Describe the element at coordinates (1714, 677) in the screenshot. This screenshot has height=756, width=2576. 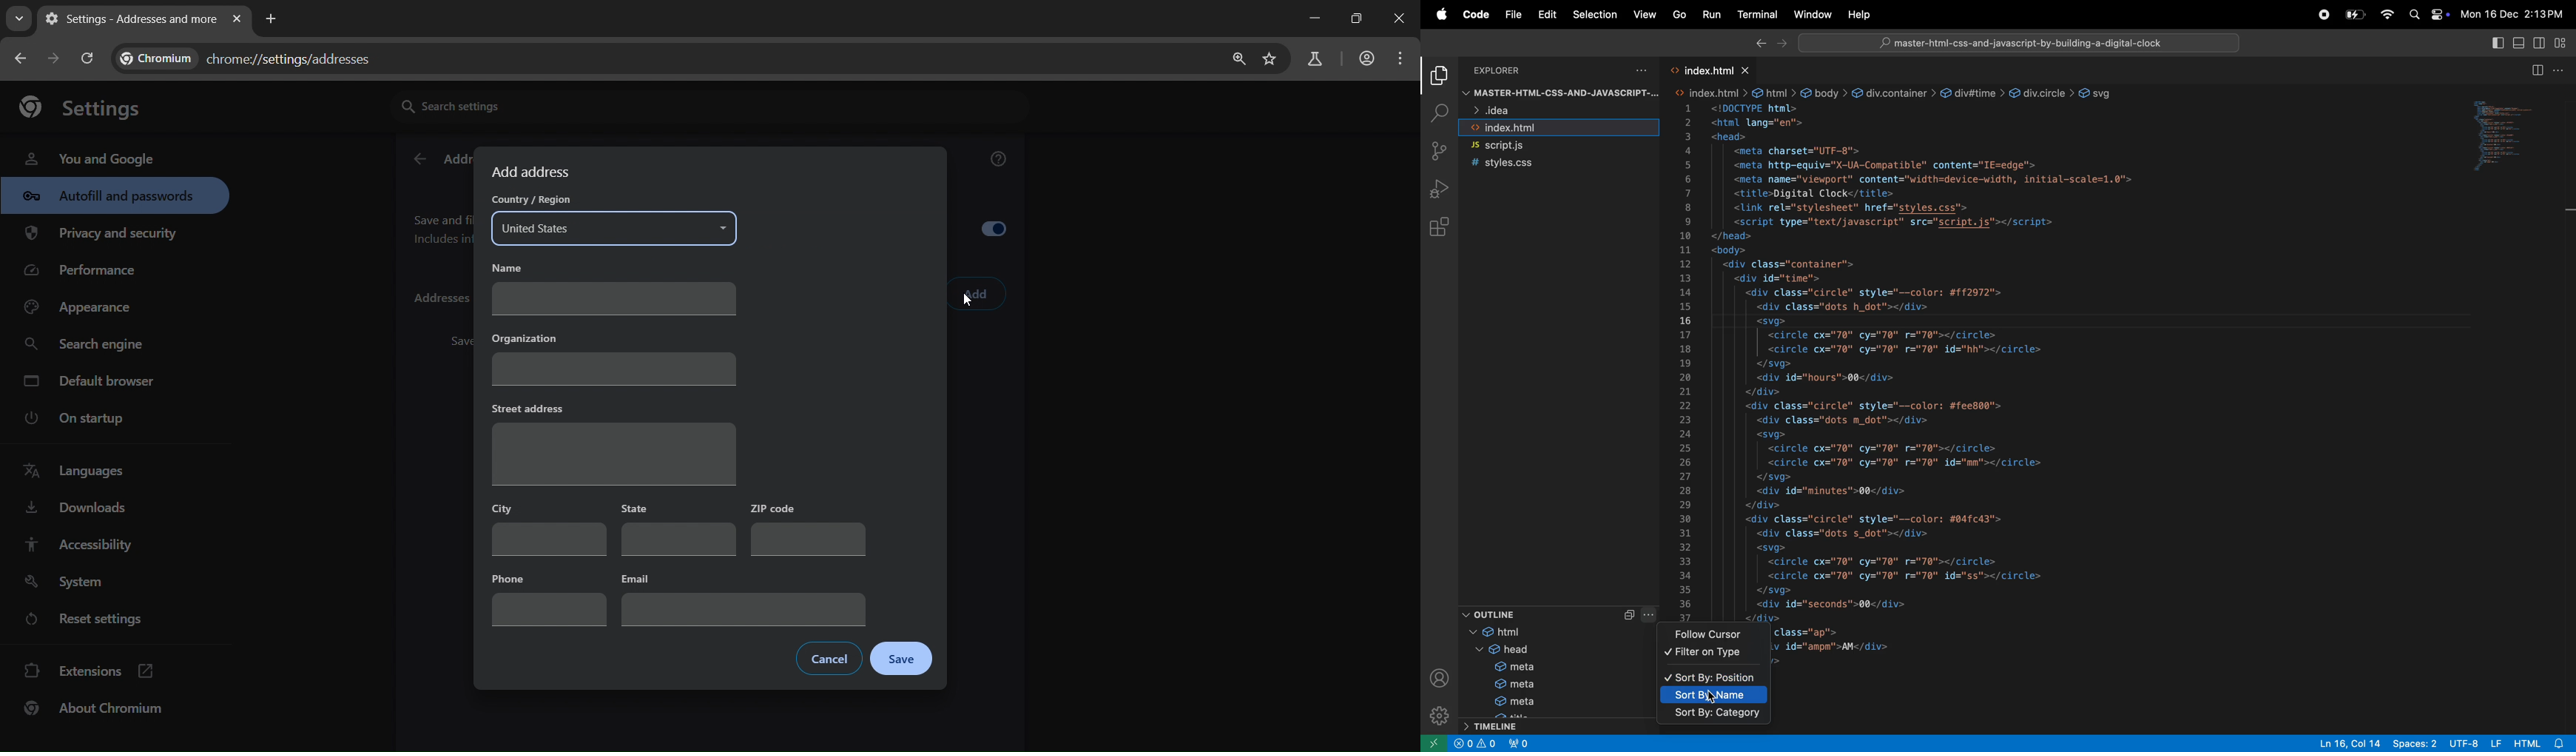
I see `sort by position` at that location.